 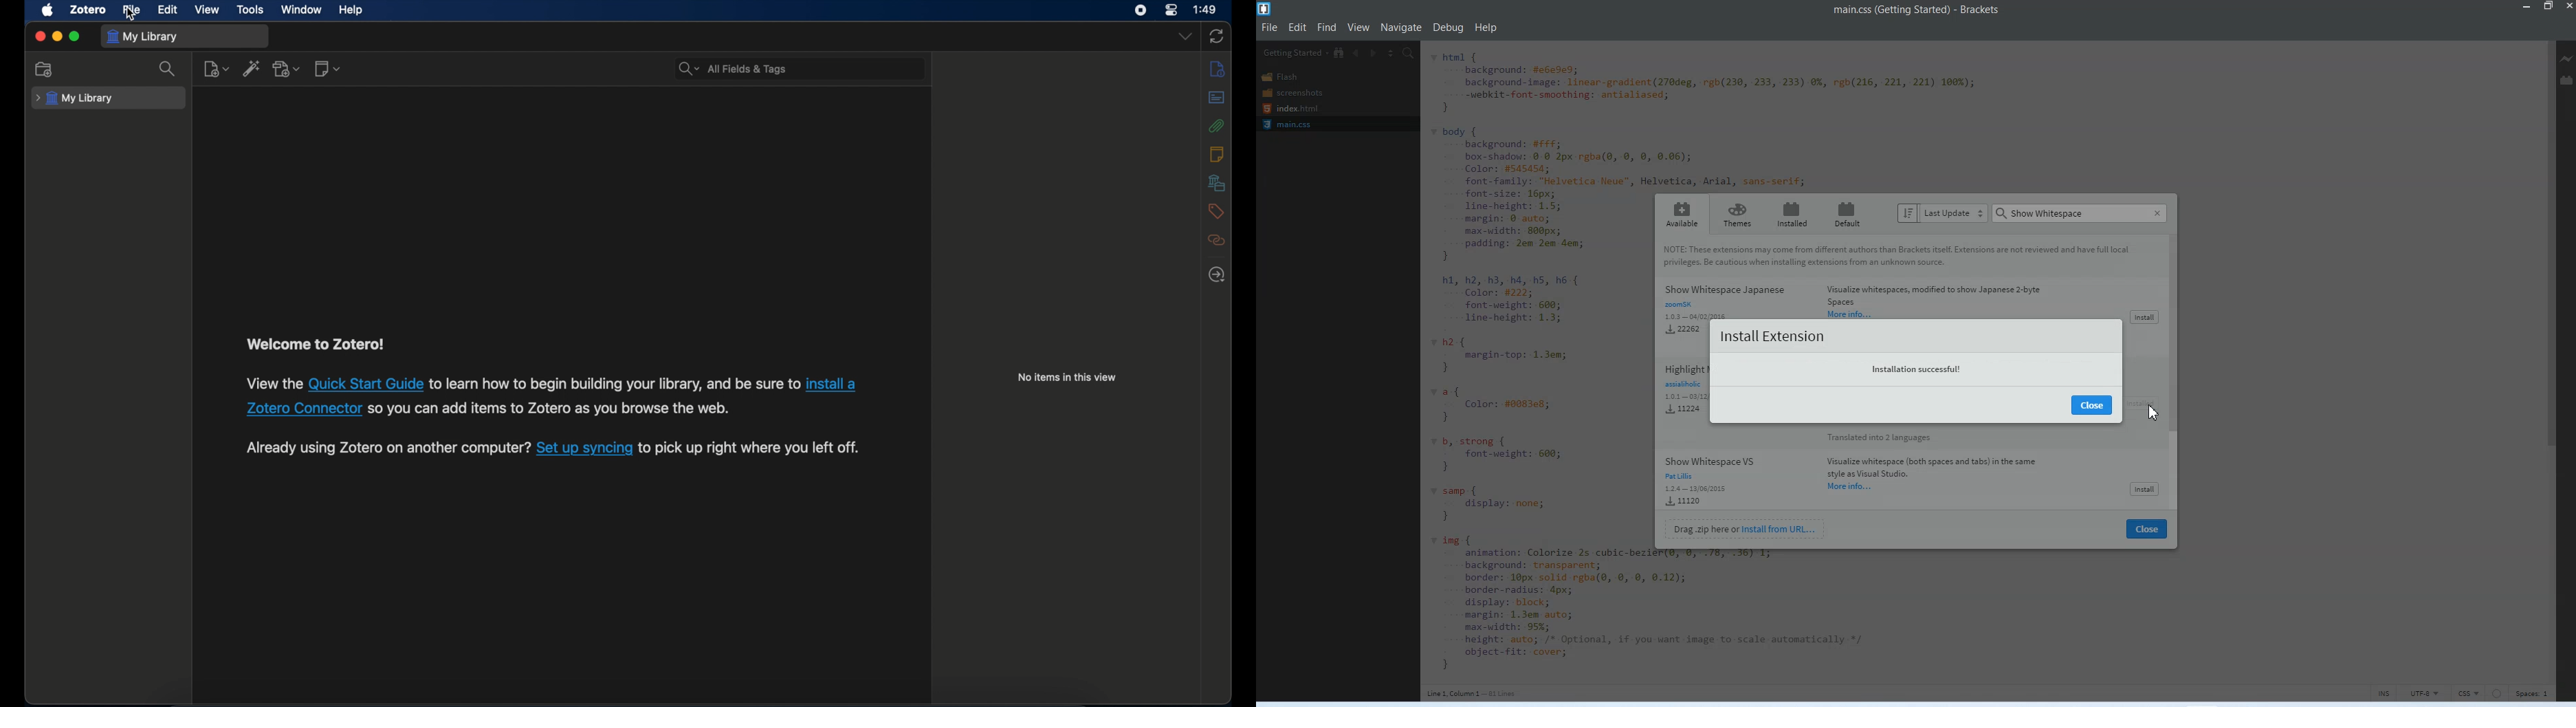 What do you see at coordinates (302, 408) in the screenshot?
I see `Zotero Connector` at bounding box center [302, 408].